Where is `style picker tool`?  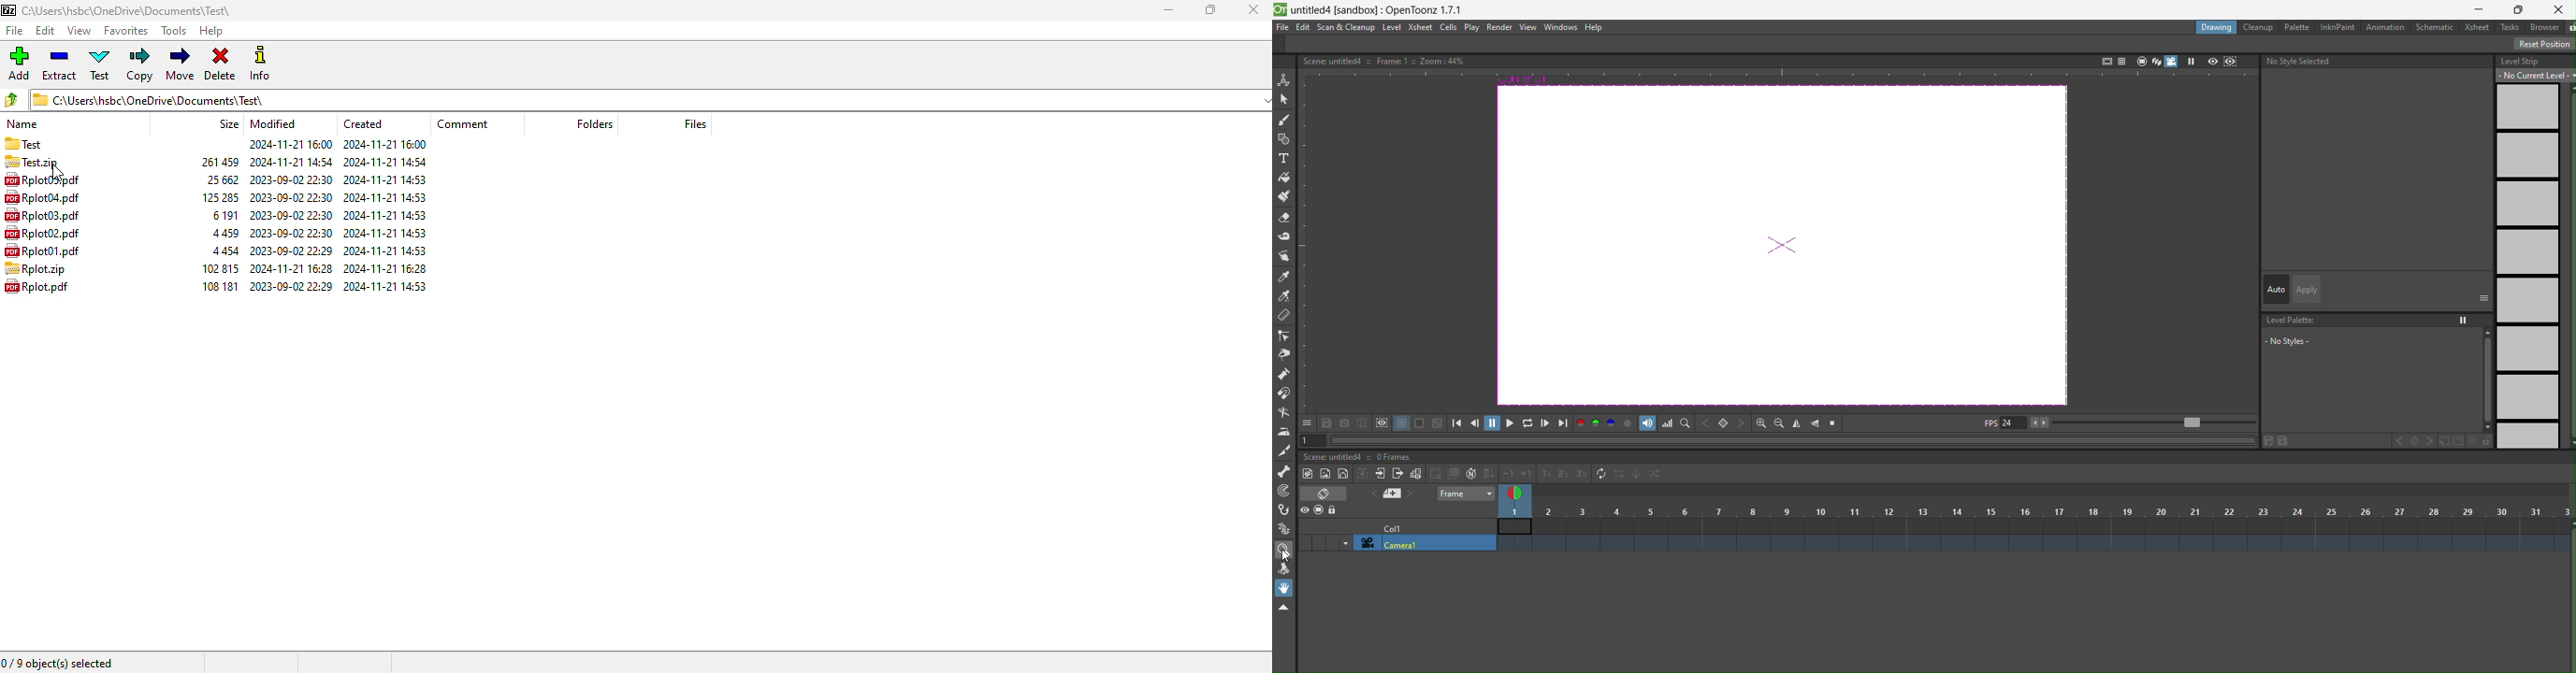
style picker tool is located at coordinates (1286, 255).